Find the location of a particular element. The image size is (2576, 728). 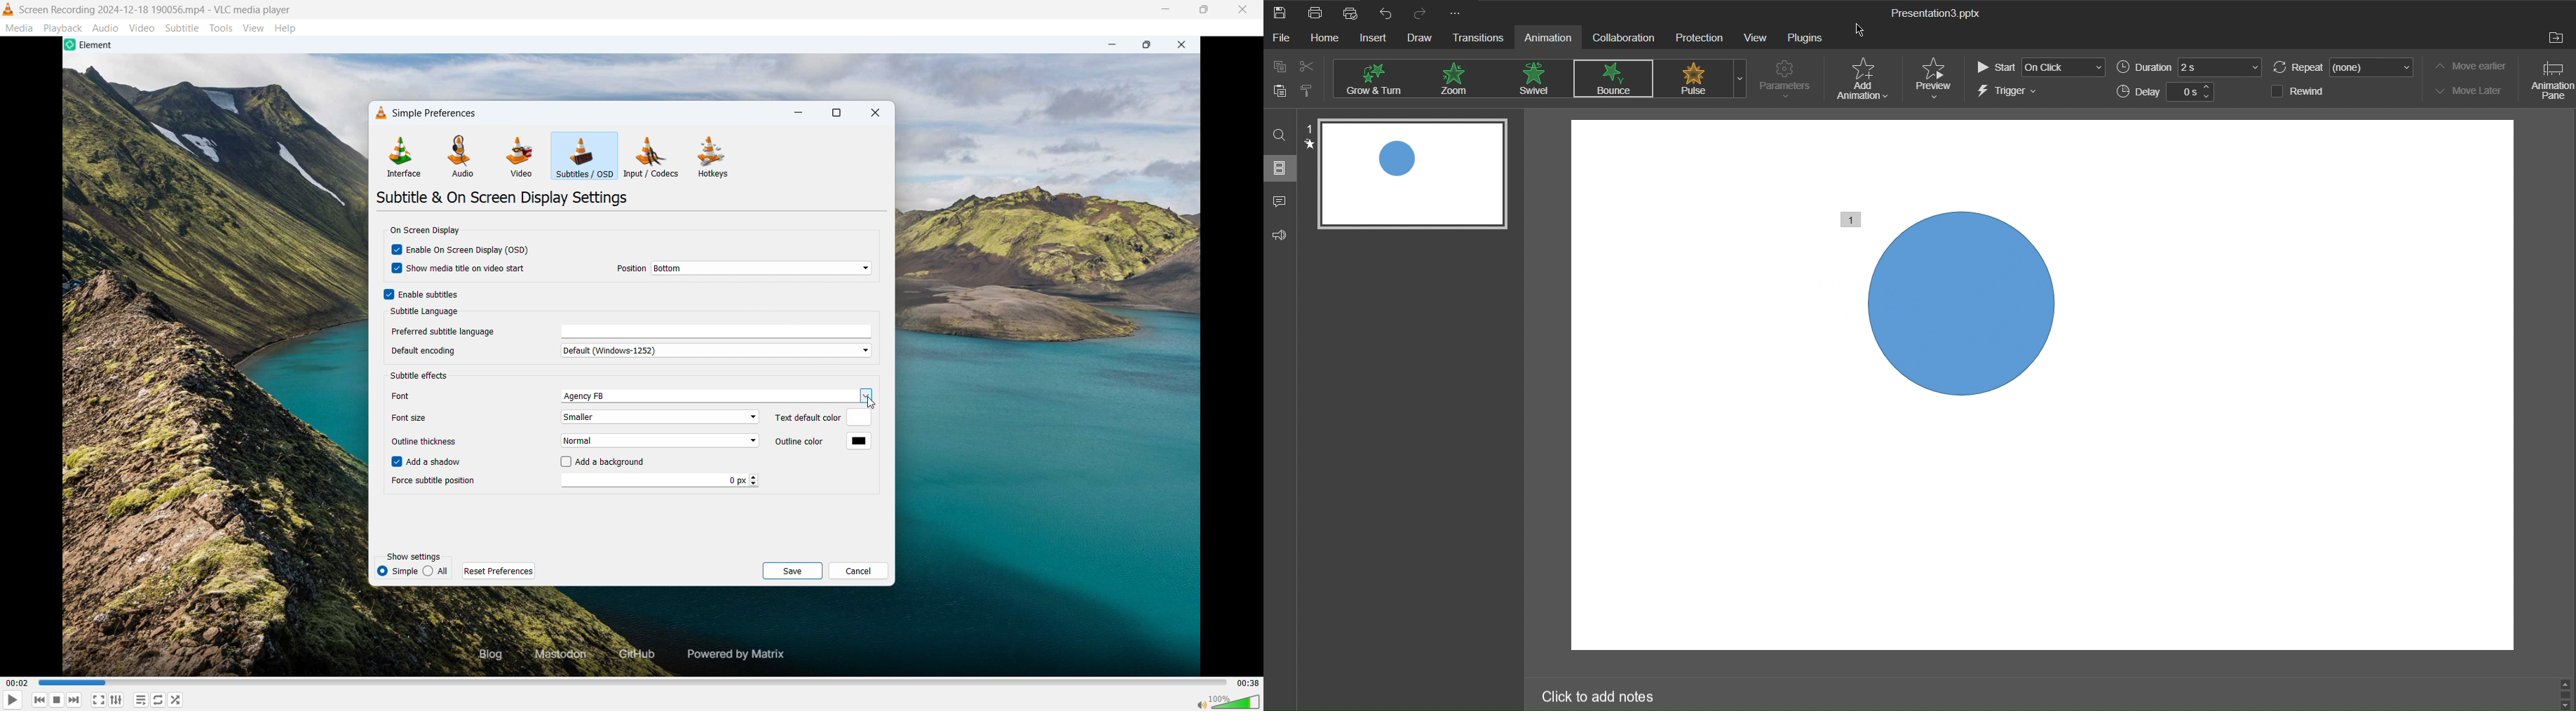

playback is located at coordinates (63, 28).